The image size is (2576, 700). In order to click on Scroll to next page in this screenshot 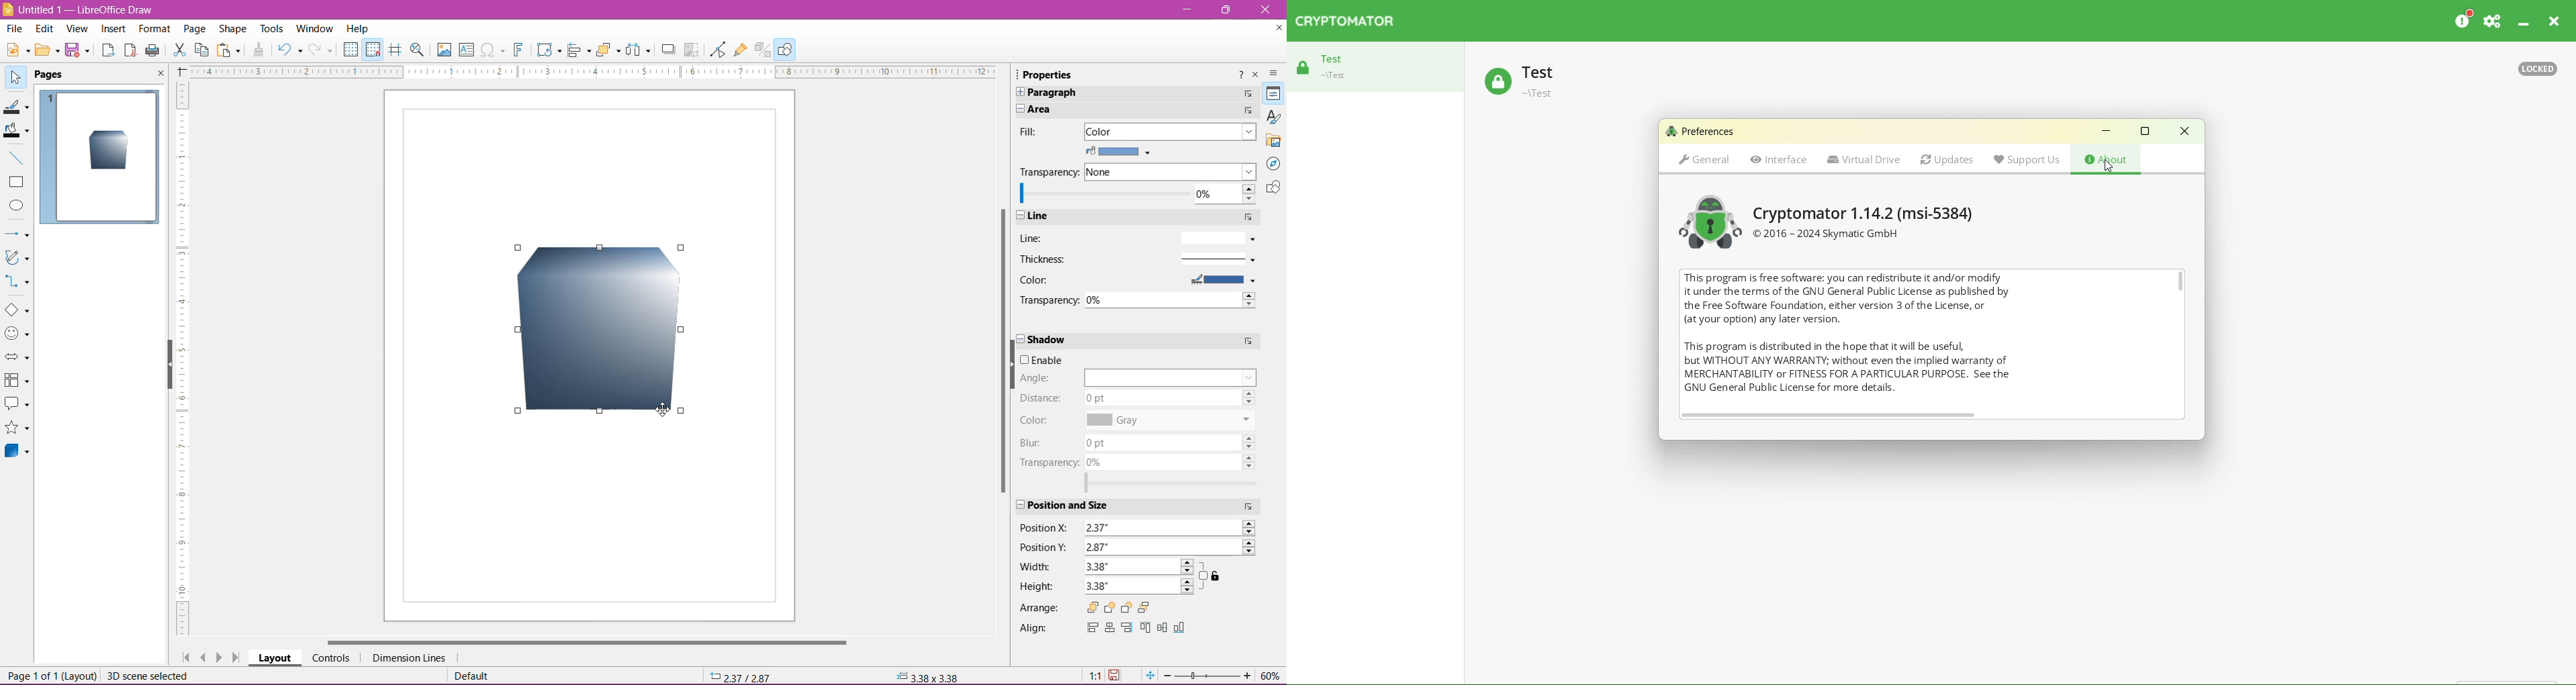, I will do `click(221, 657)`.